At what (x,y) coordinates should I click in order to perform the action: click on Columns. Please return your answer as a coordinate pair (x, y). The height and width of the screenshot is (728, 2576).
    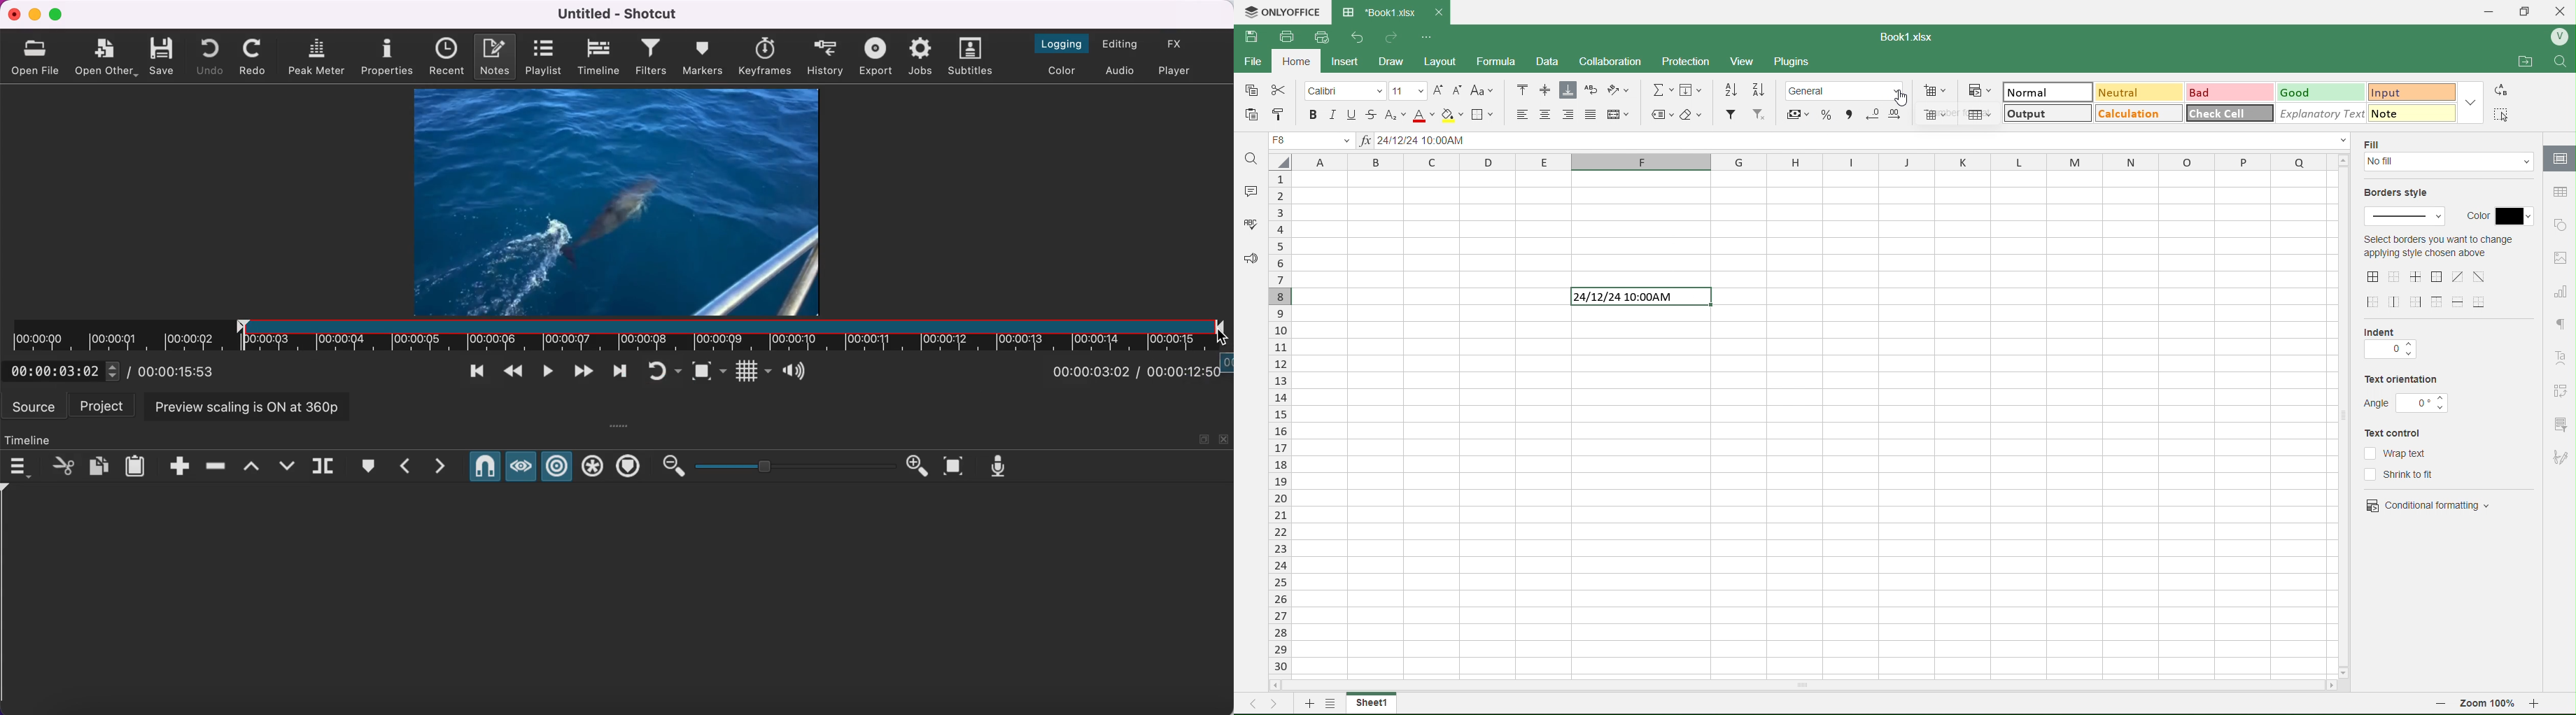
    Looking at the image, I should click on (1810, 164).